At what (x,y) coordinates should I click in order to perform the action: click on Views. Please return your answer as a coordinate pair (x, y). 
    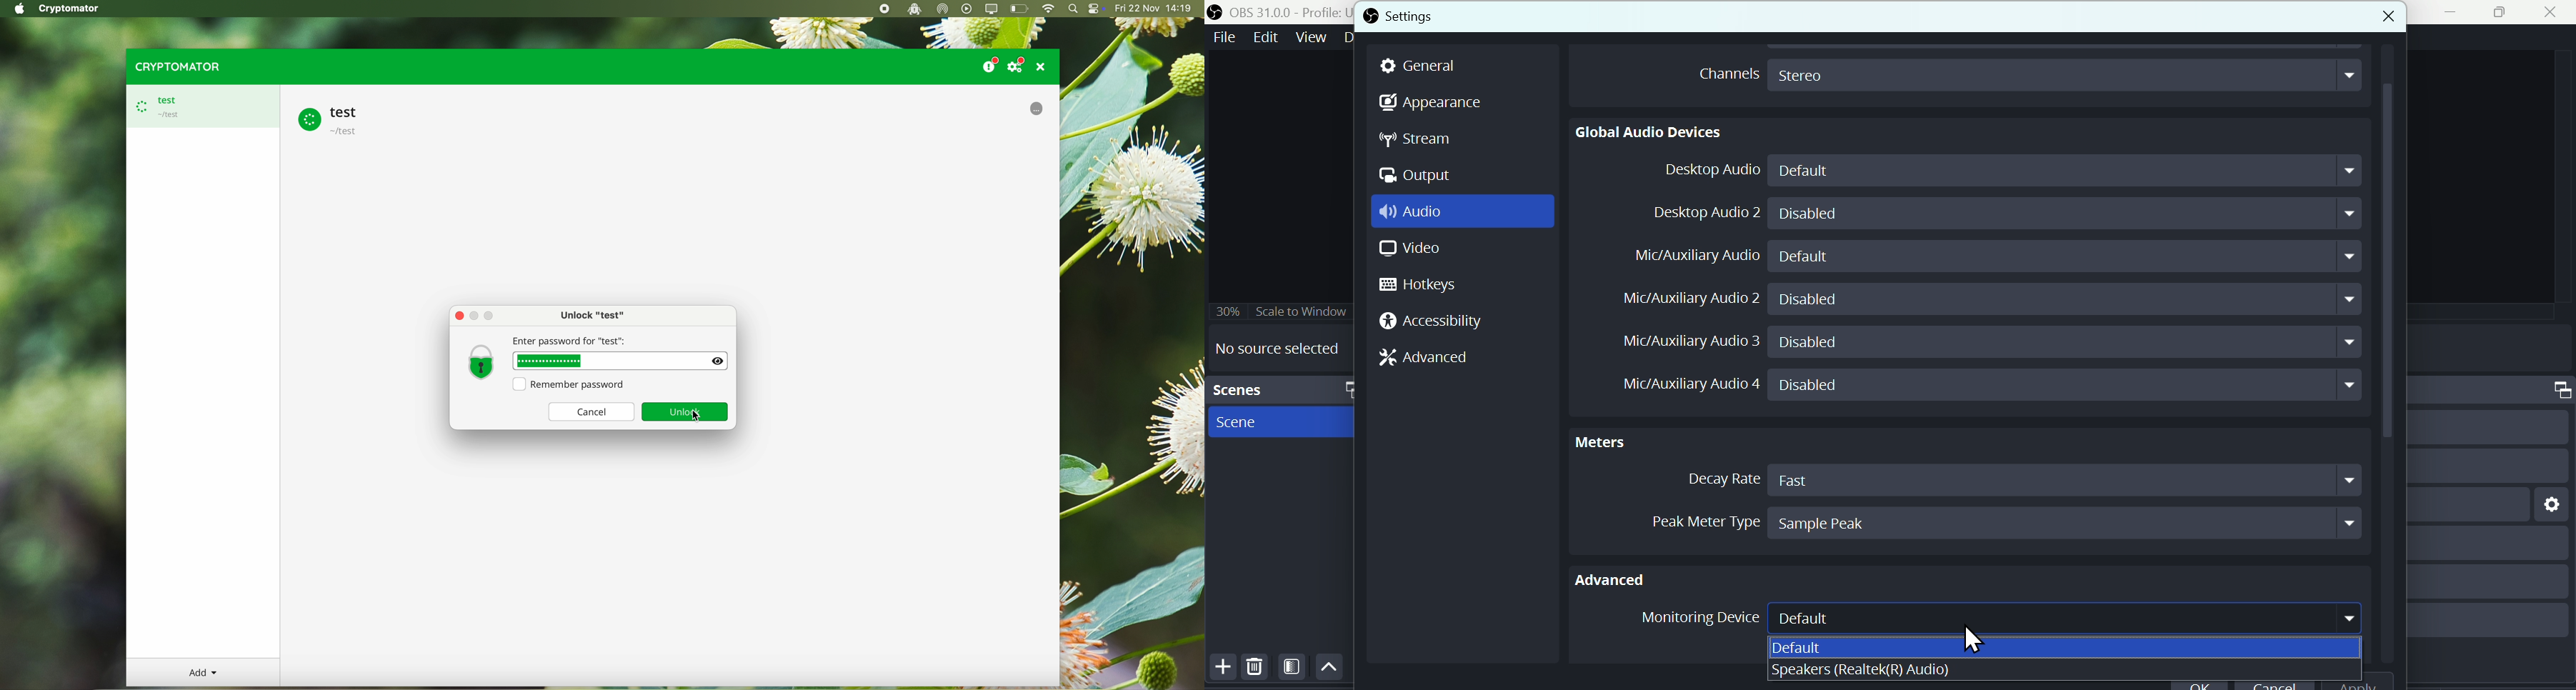
    Looking at the image, I should click on (1312, 36).